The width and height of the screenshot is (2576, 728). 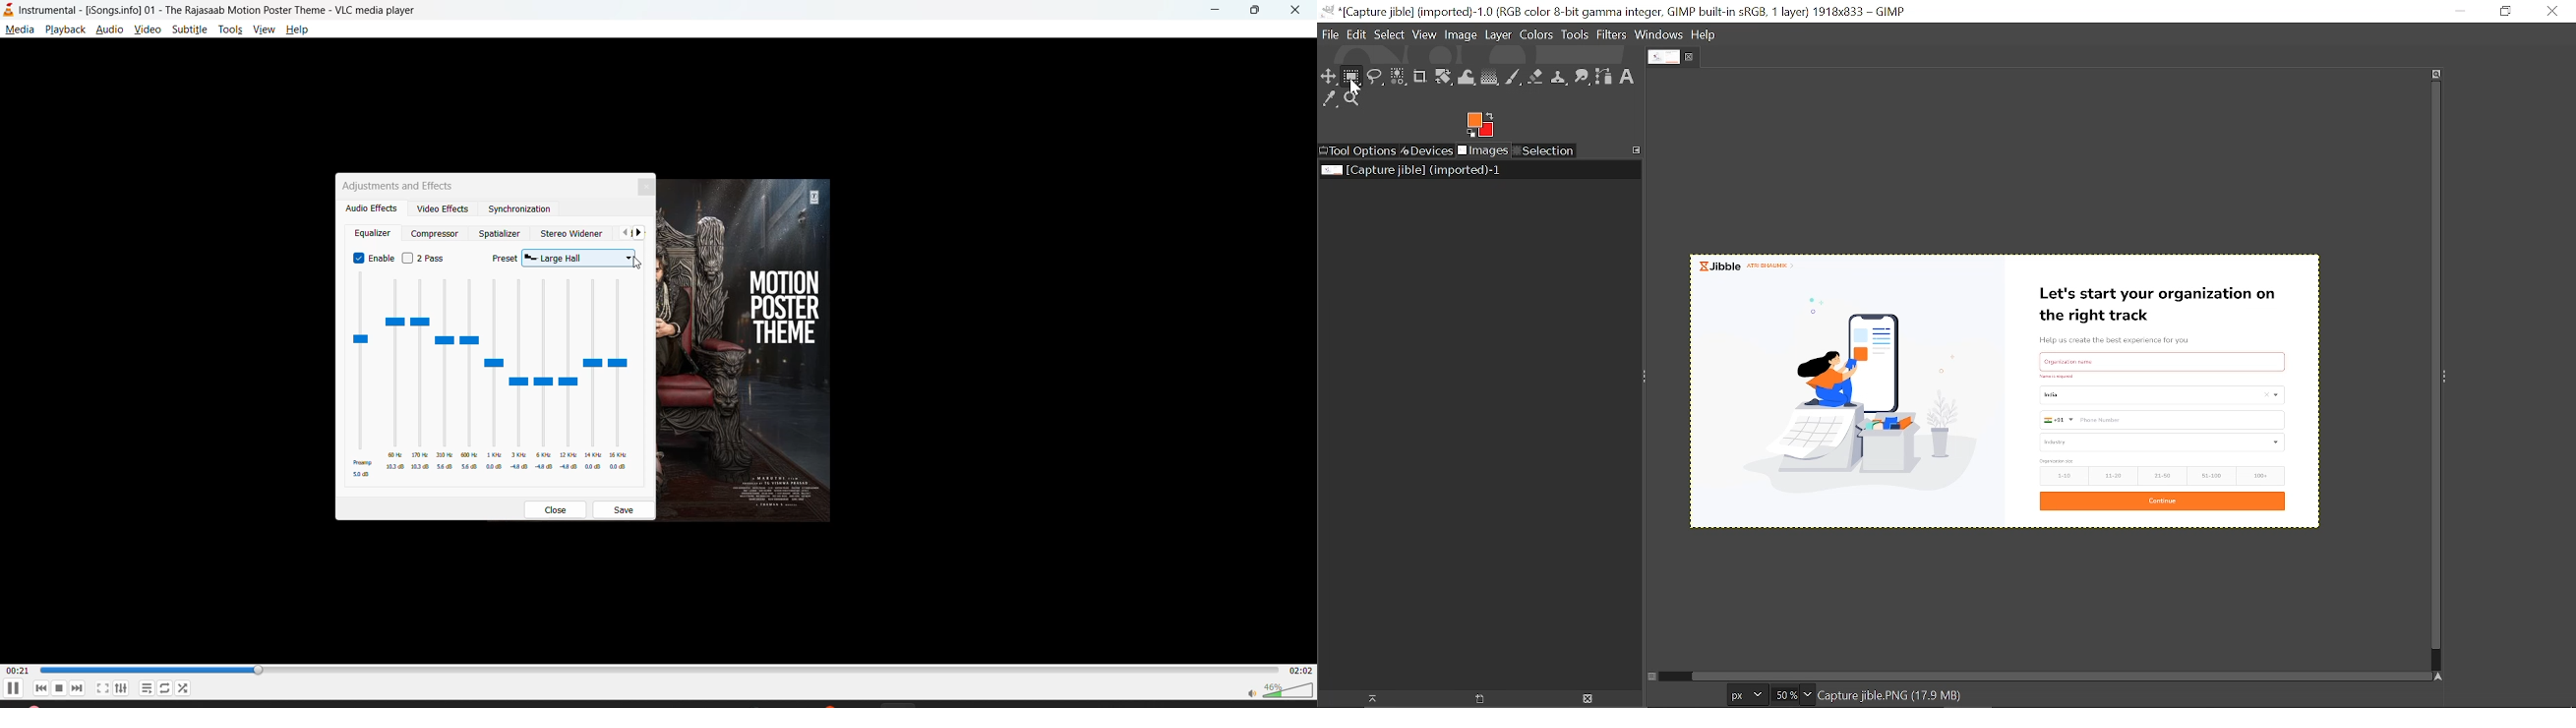 What do you see at coordinates (1499, 35) in the screenshot?
I see `Layer` at bounding box center [1499, 35].